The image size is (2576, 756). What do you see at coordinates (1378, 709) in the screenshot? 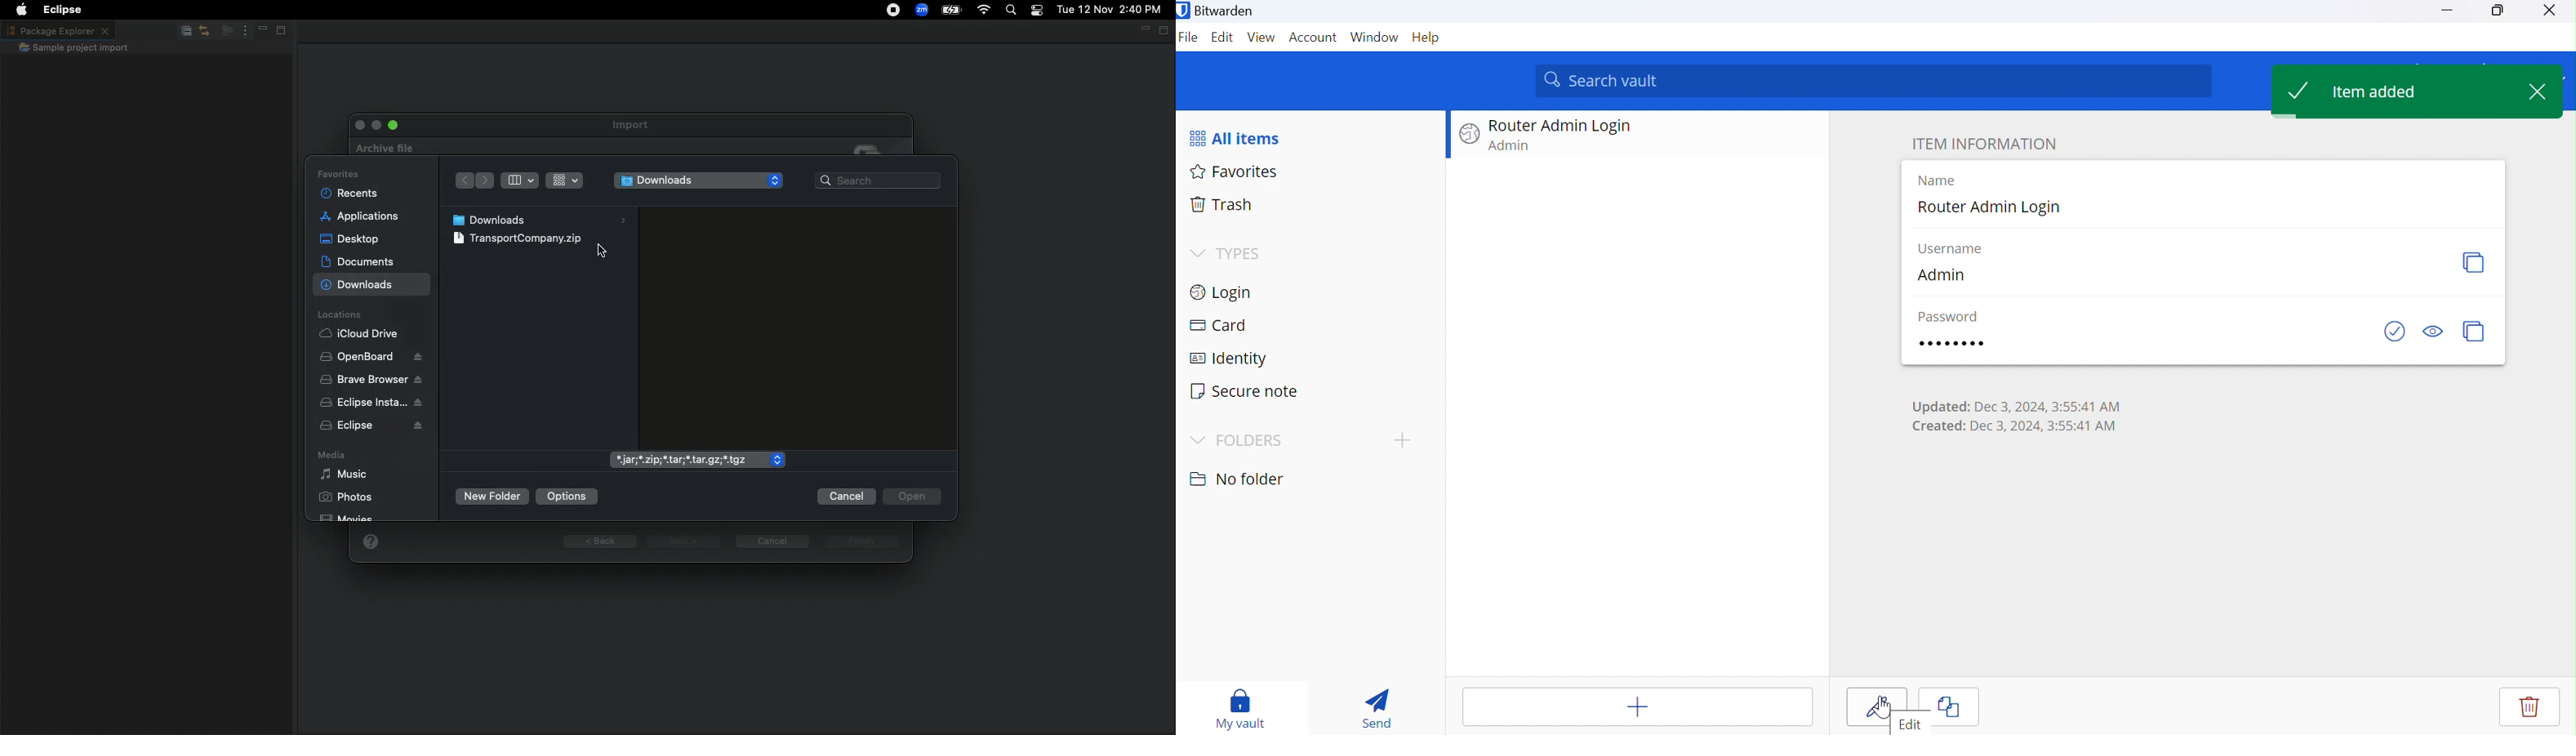
I see `Send` at bounding box center [1378, 709].